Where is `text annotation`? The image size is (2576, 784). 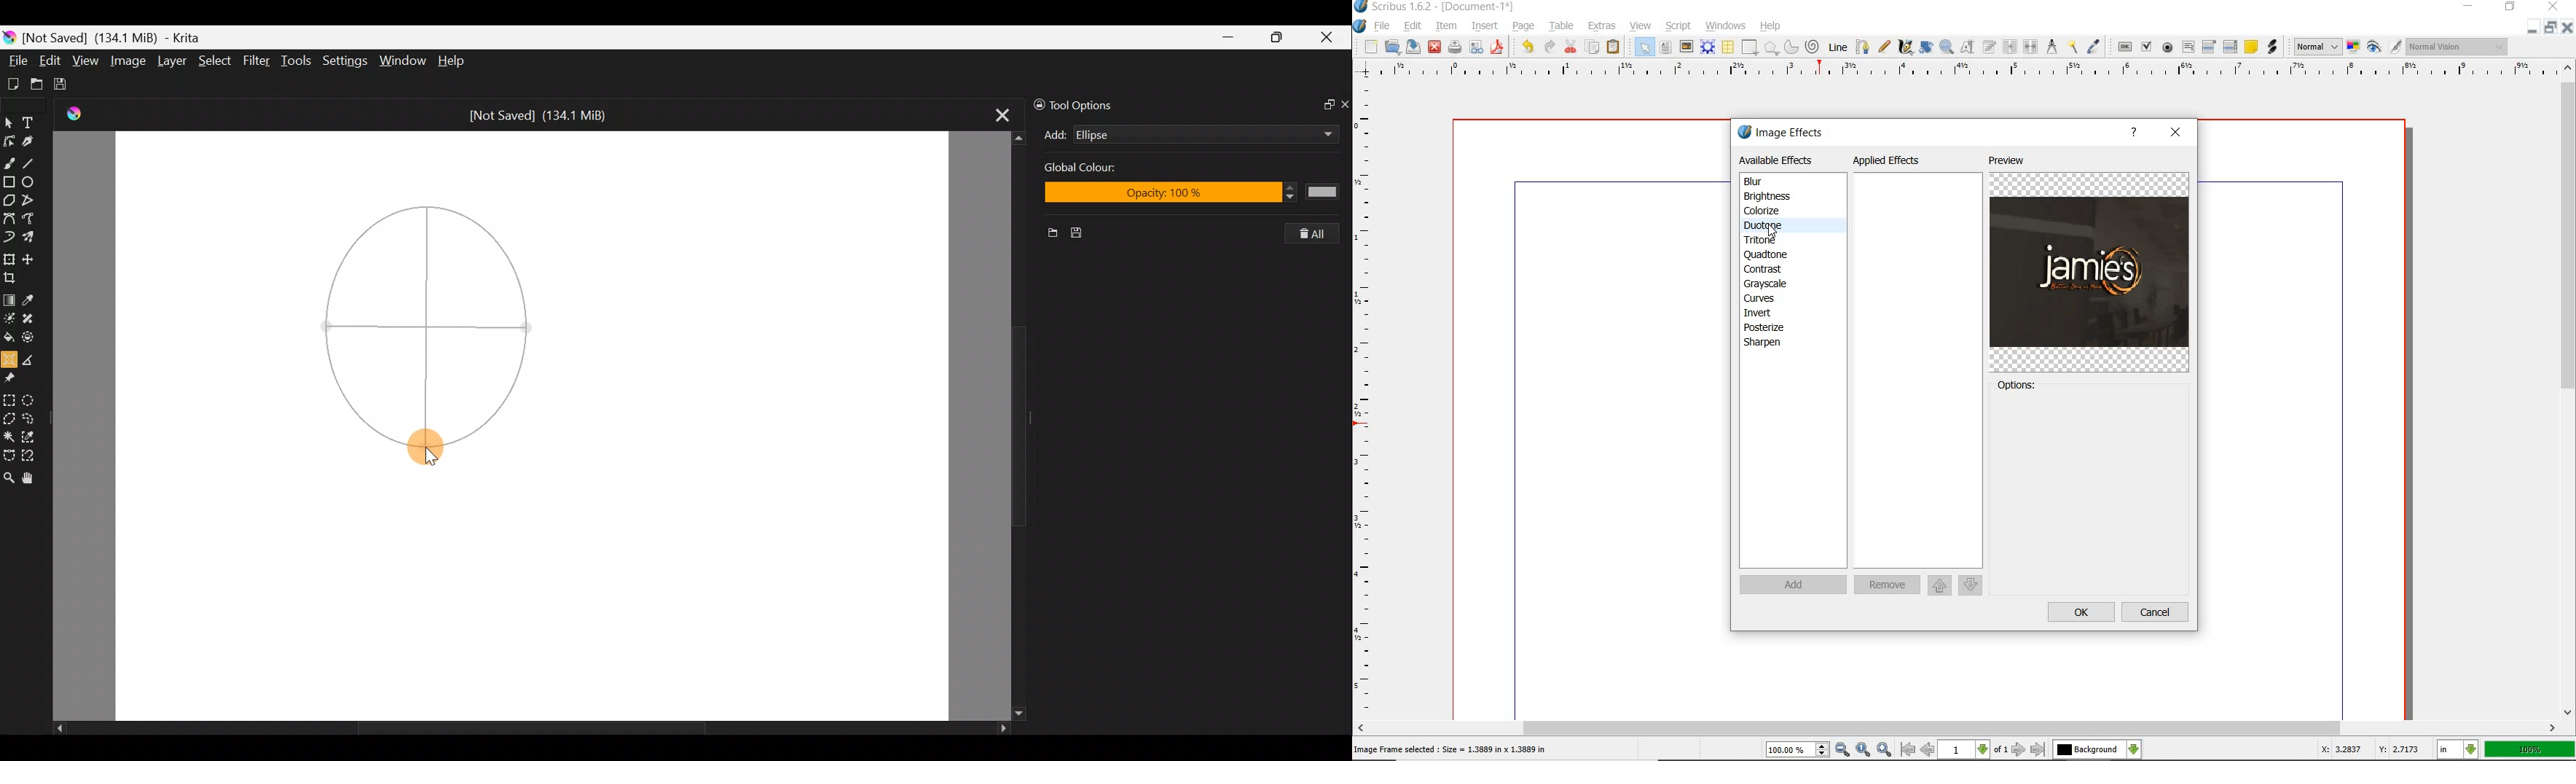 text annotation is located at coordinates (2252, 47).